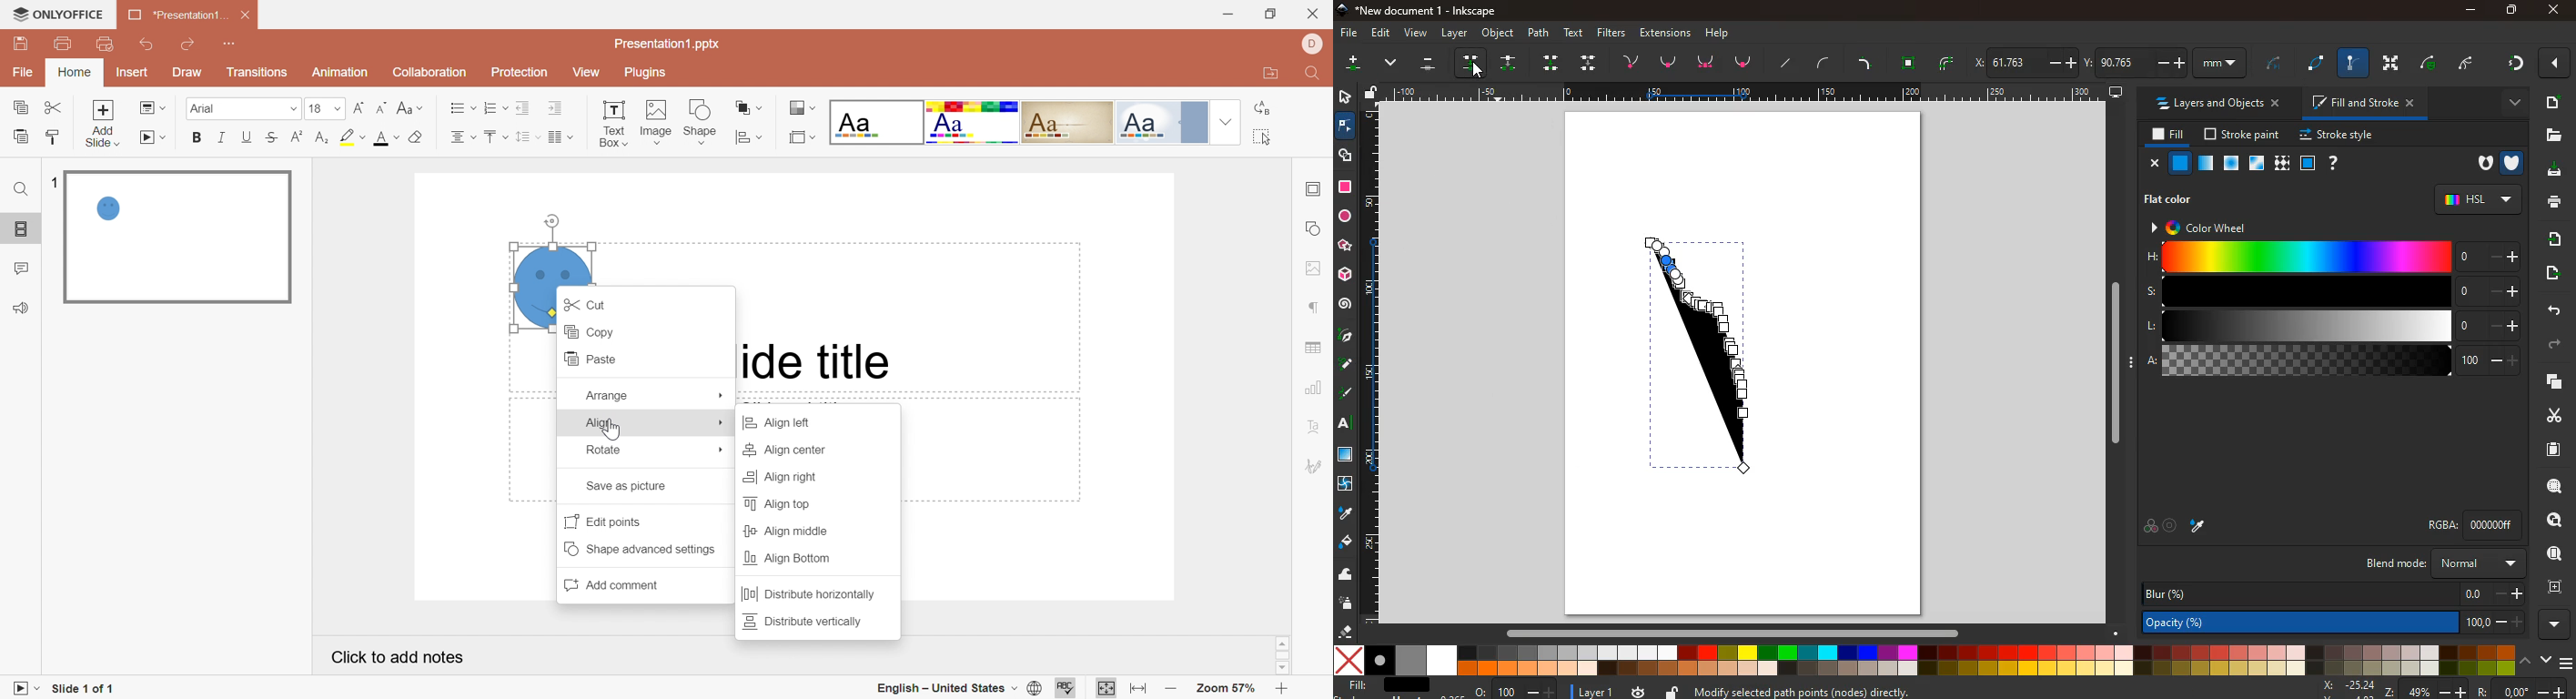  Describe the element at coordinates (805, 620) in the screenshot. I see `Distribute vertically` at that location.